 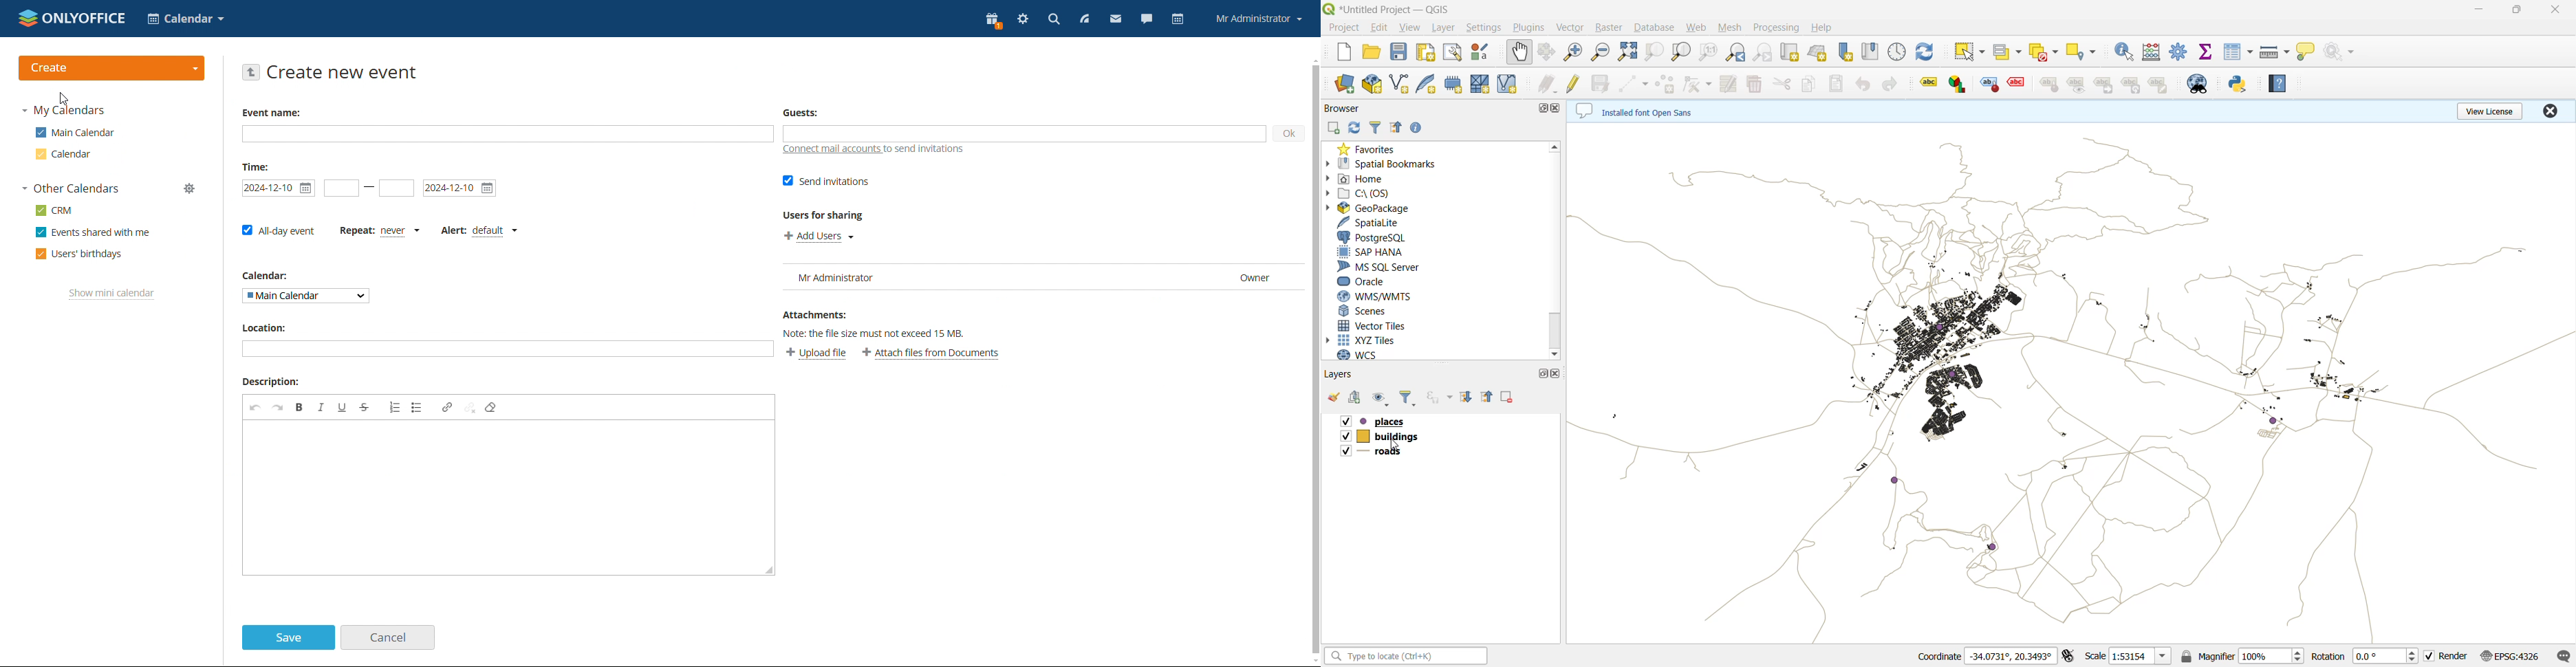 I want to click on user list, so click(x=1041, y=276).